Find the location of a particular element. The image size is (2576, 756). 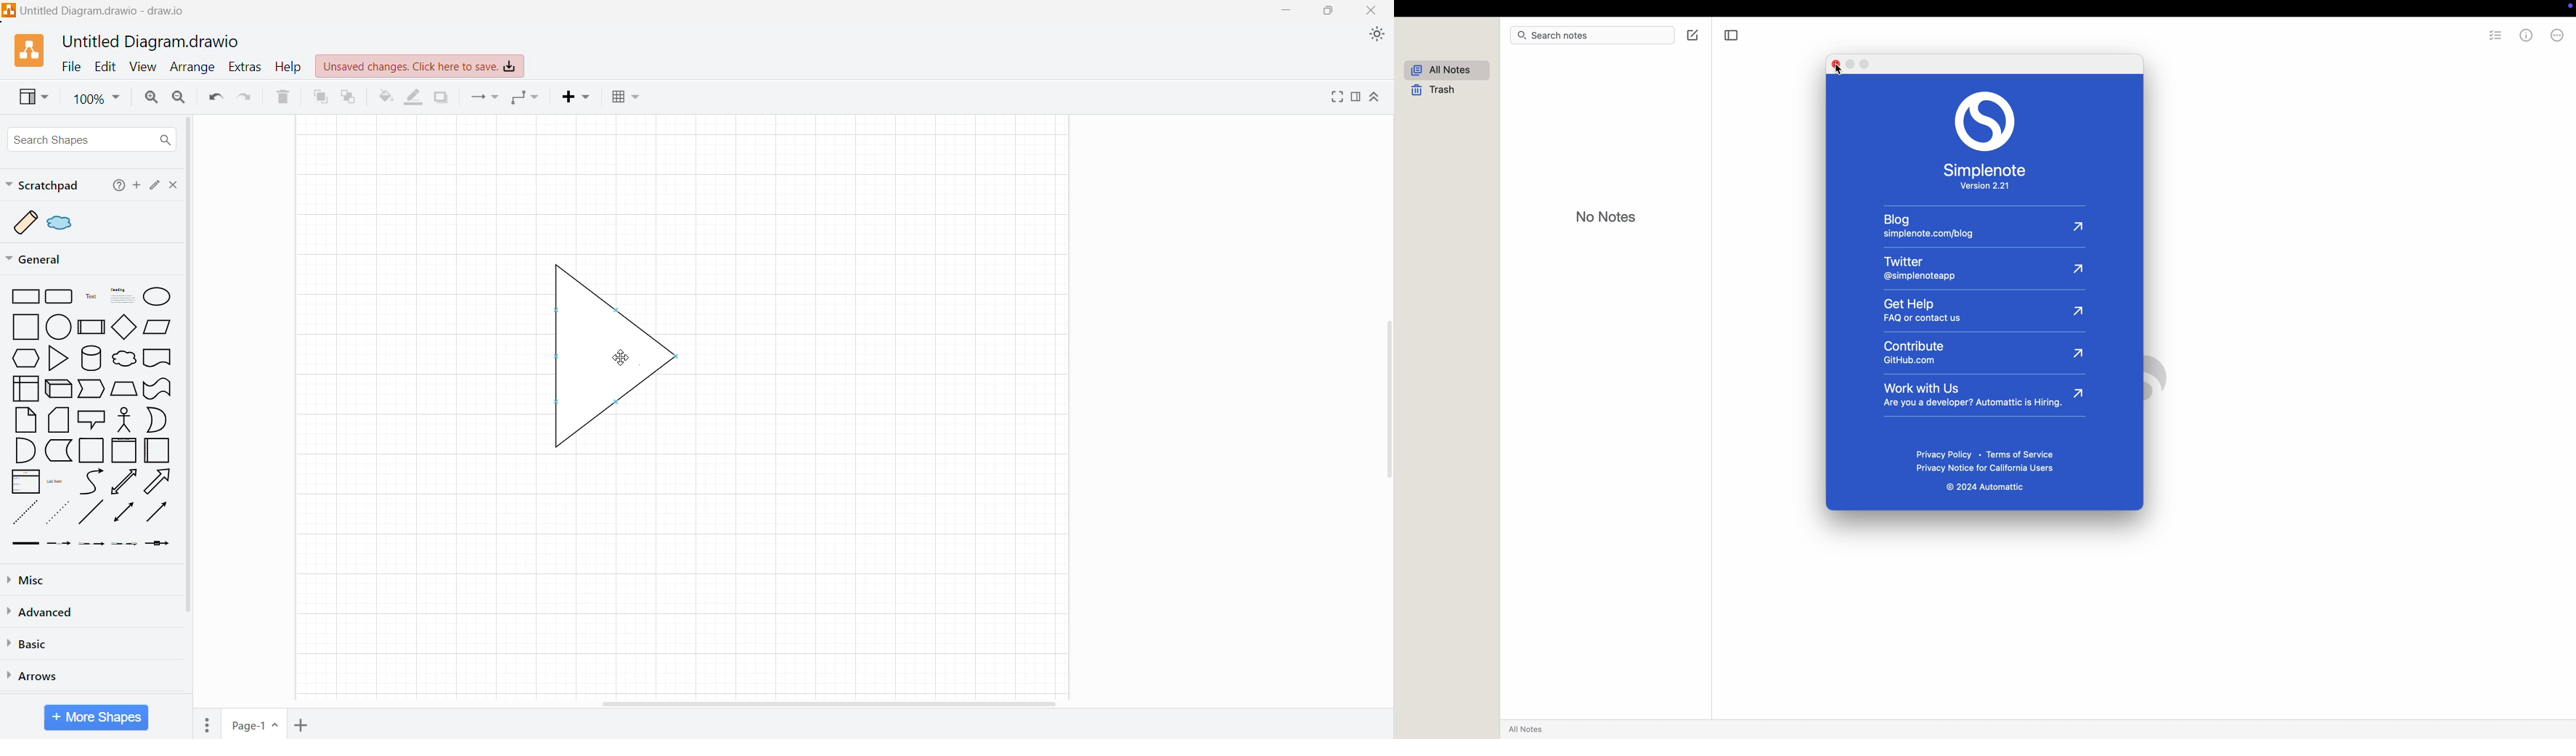

Apple icon is located at coordinates (1411, 8).